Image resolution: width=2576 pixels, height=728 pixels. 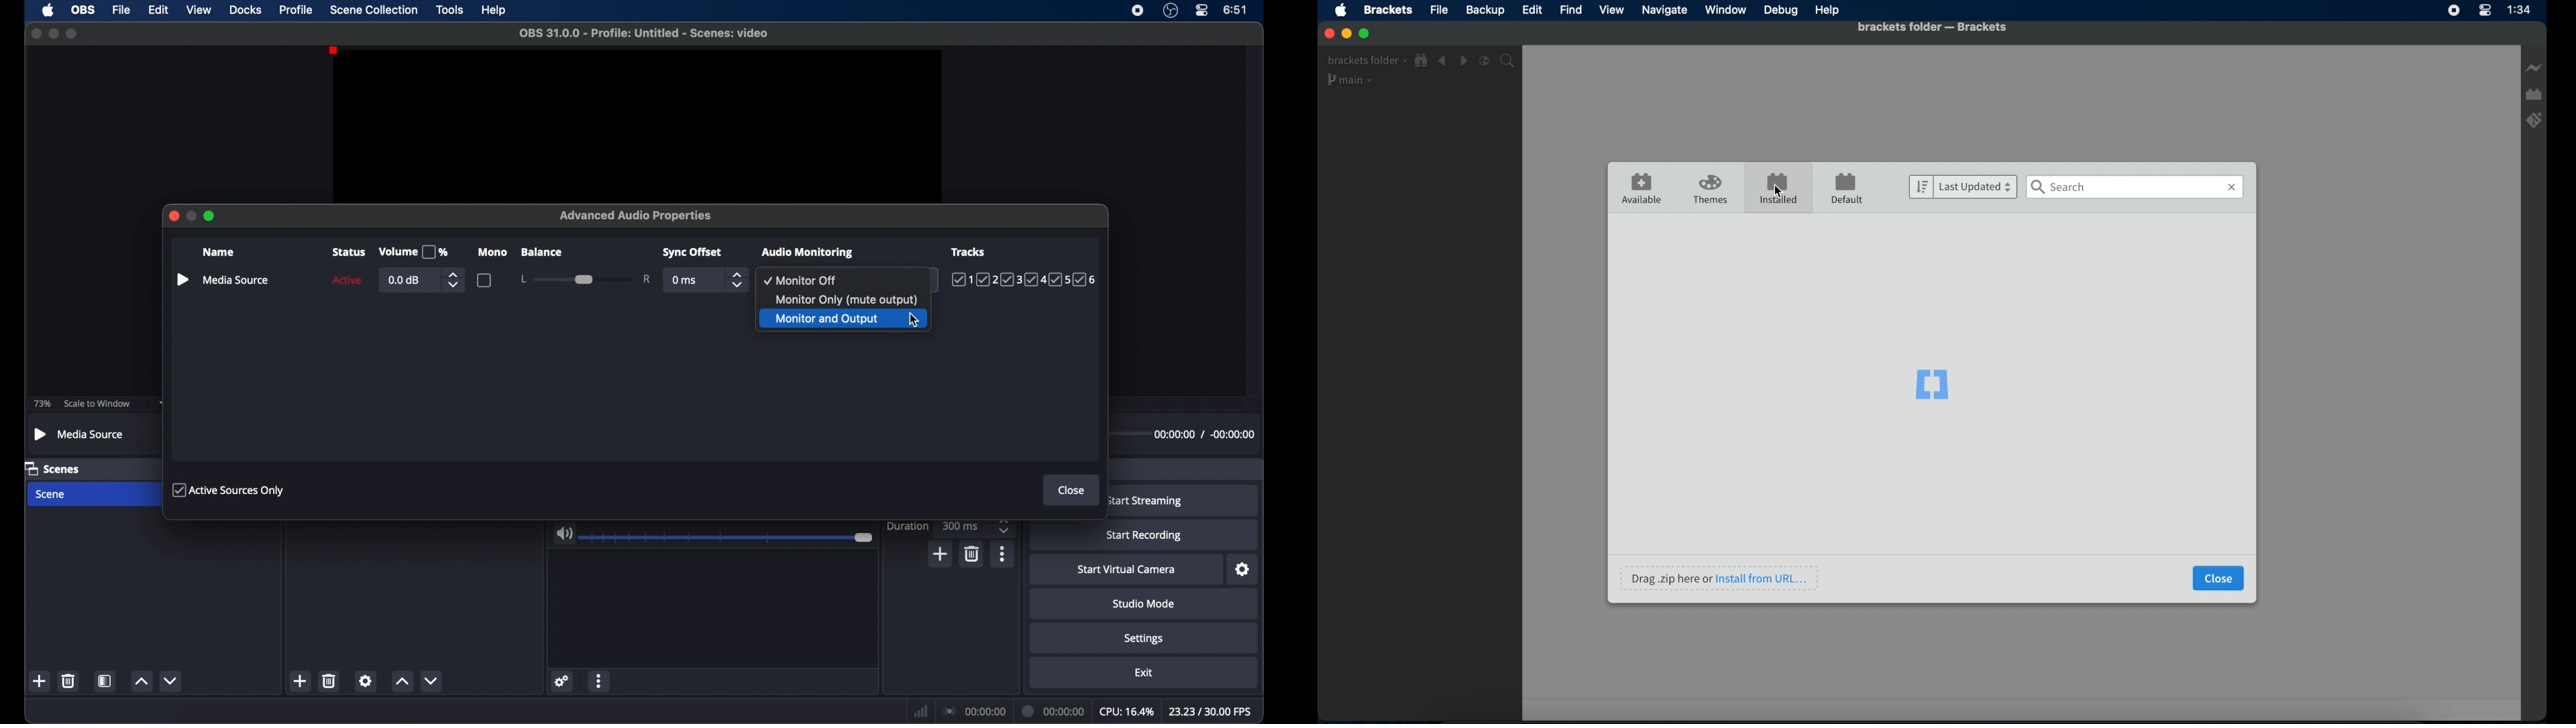 What do you see at coordinates (209, 216) in the screenshot?
I see `maximize` at bounding box center [209, 216].